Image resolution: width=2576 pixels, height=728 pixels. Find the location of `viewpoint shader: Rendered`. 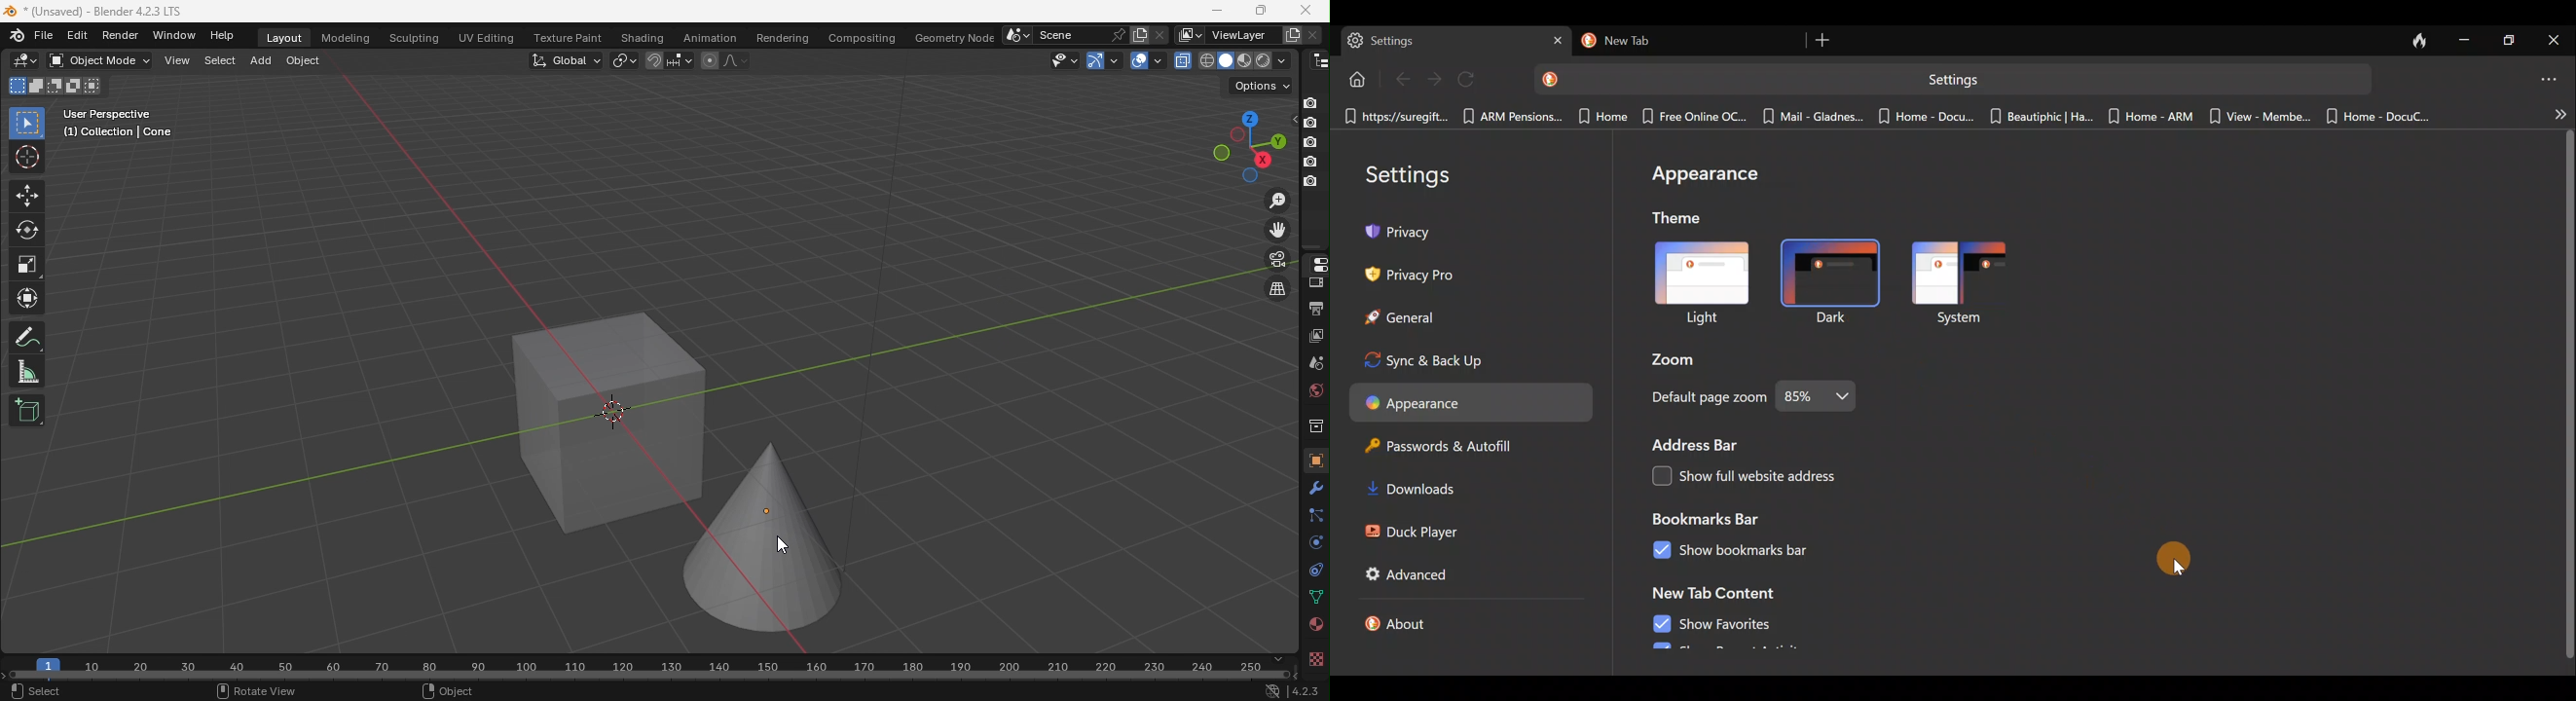

viewpoint shader: Rendered is located at coordinates (1262, 59).